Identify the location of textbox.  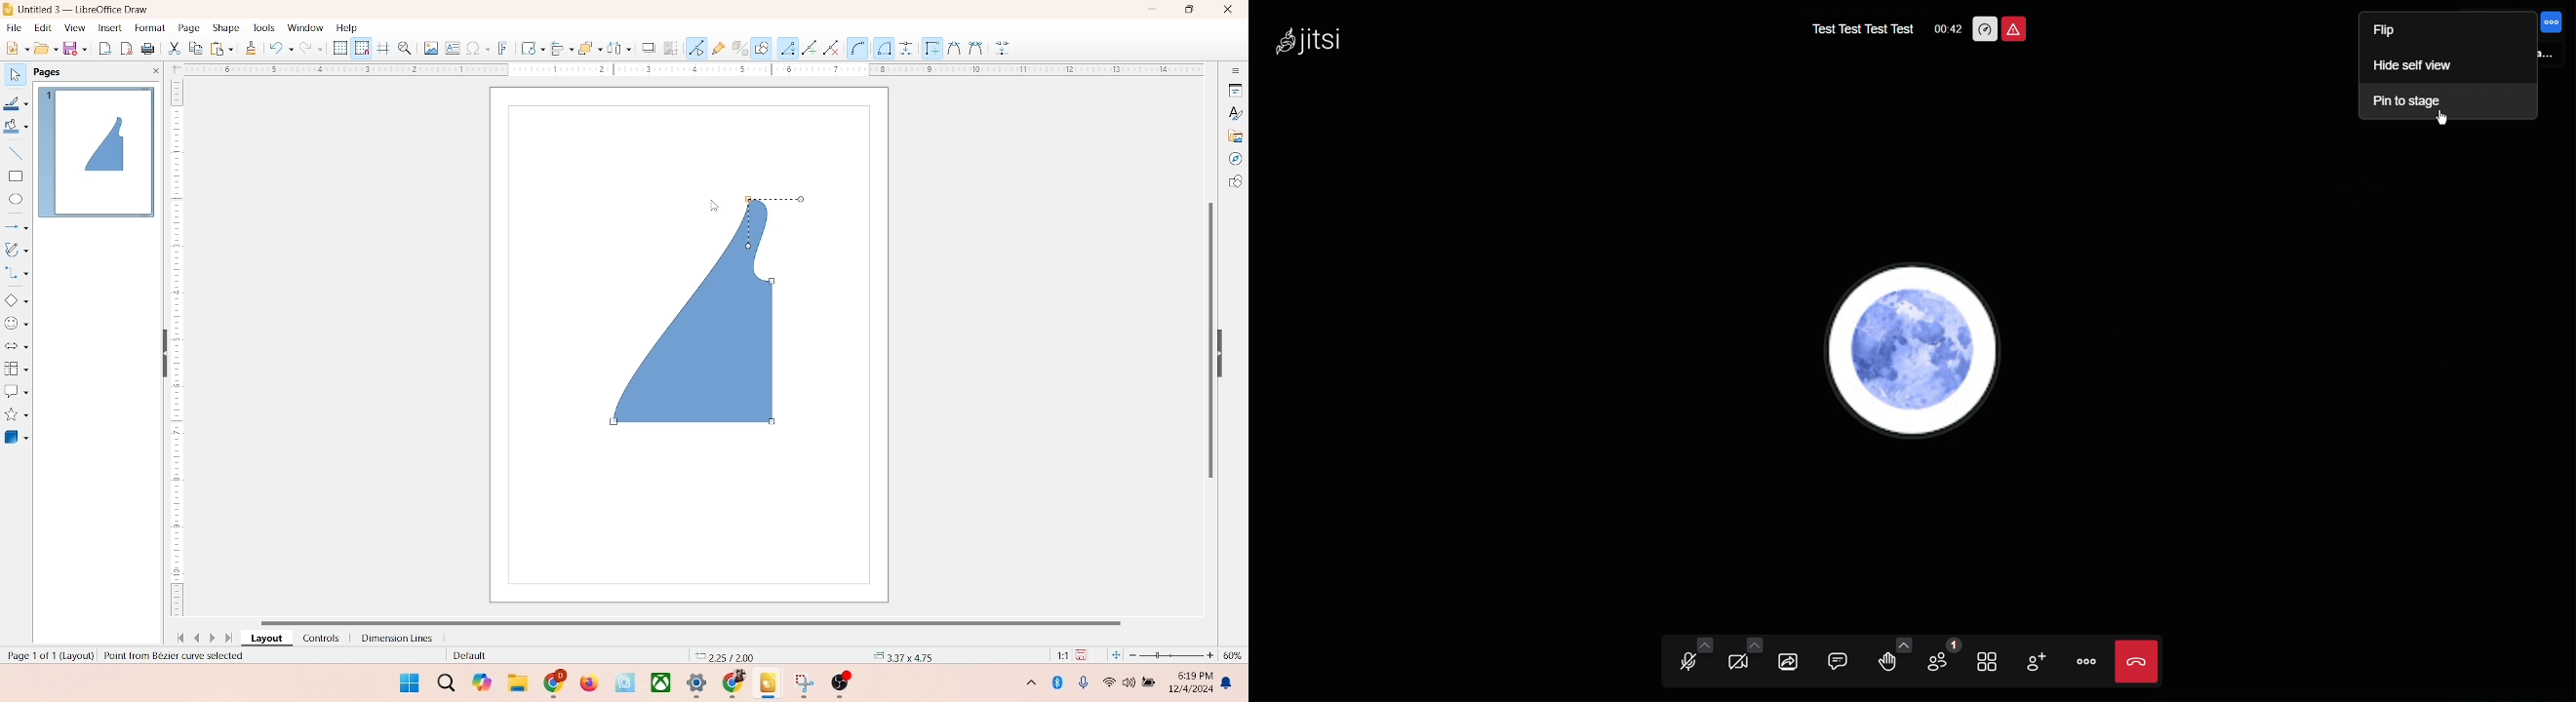
(452, 50).